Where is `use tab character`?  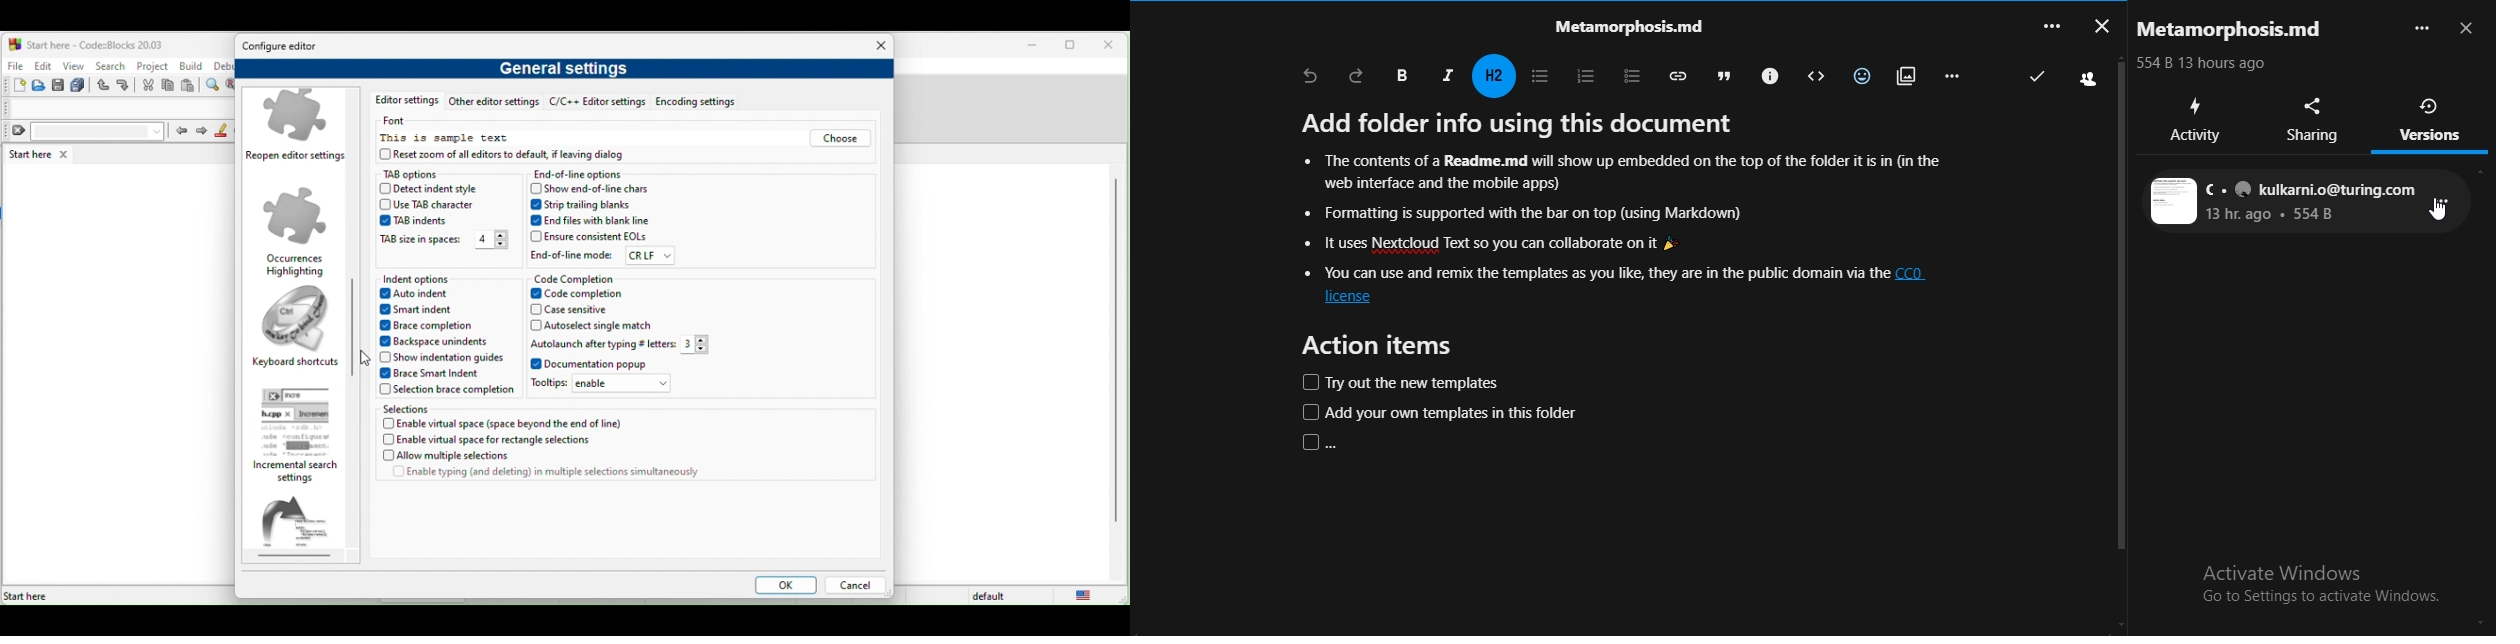
use tab character is located at coordinates (432, 205).